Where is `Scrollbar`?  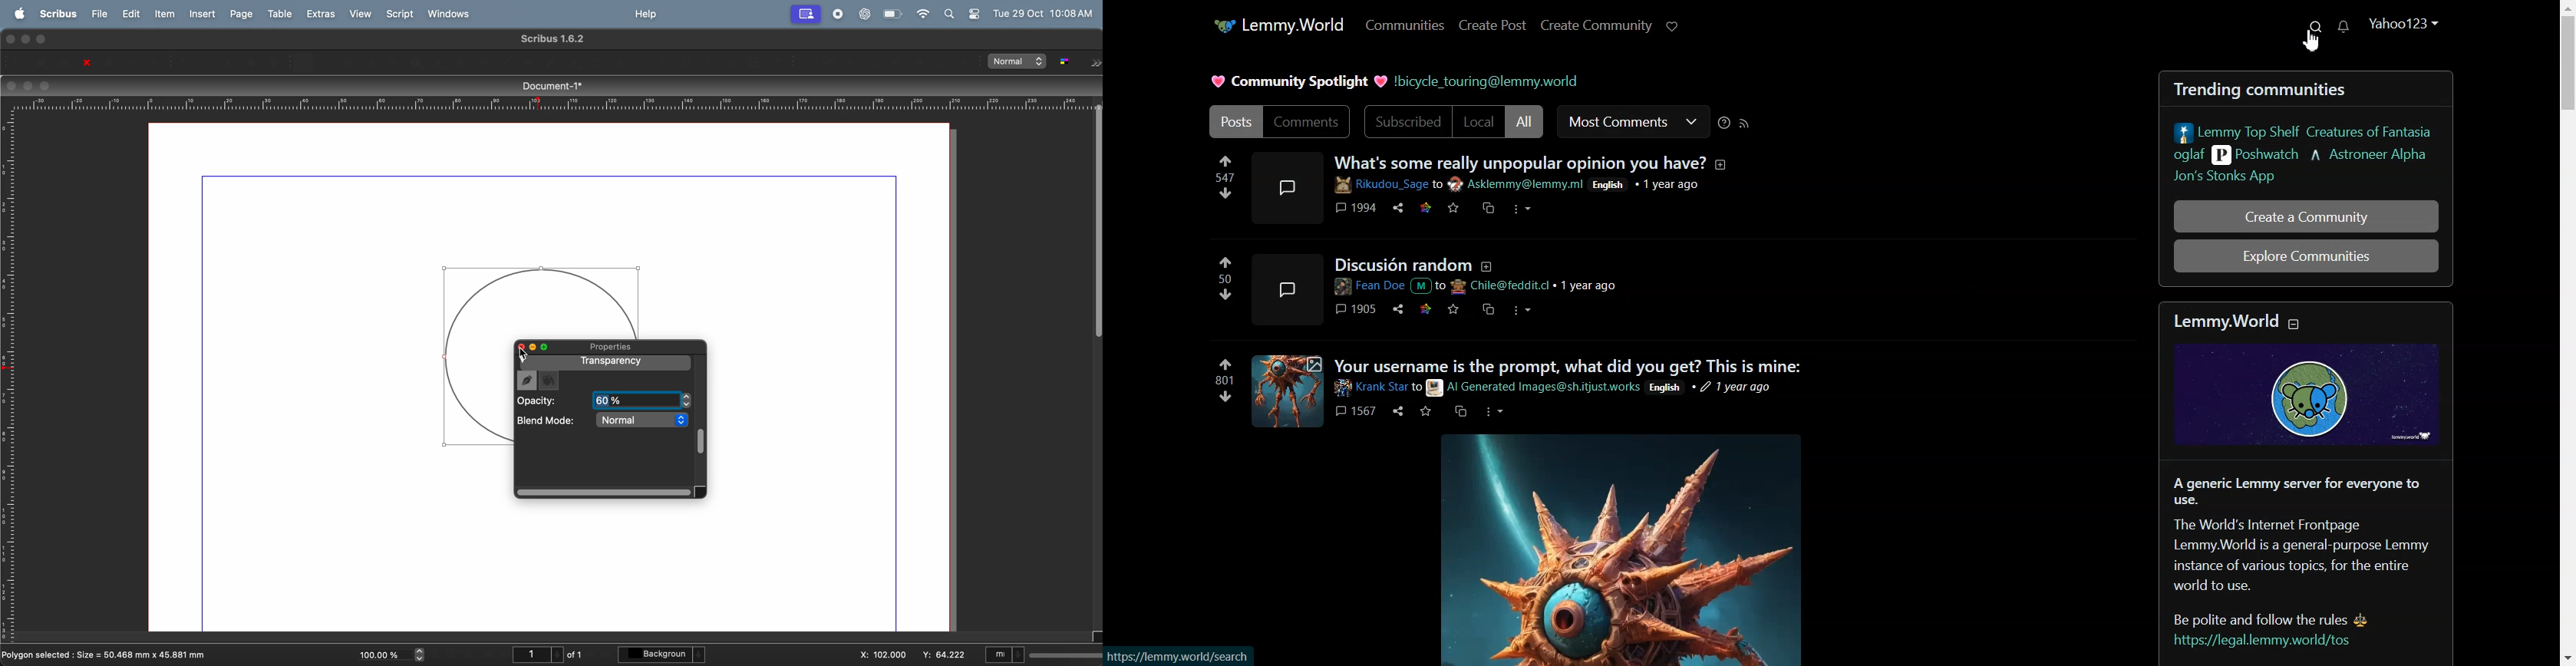
Scrollbar is located at coordinates (700, 439).